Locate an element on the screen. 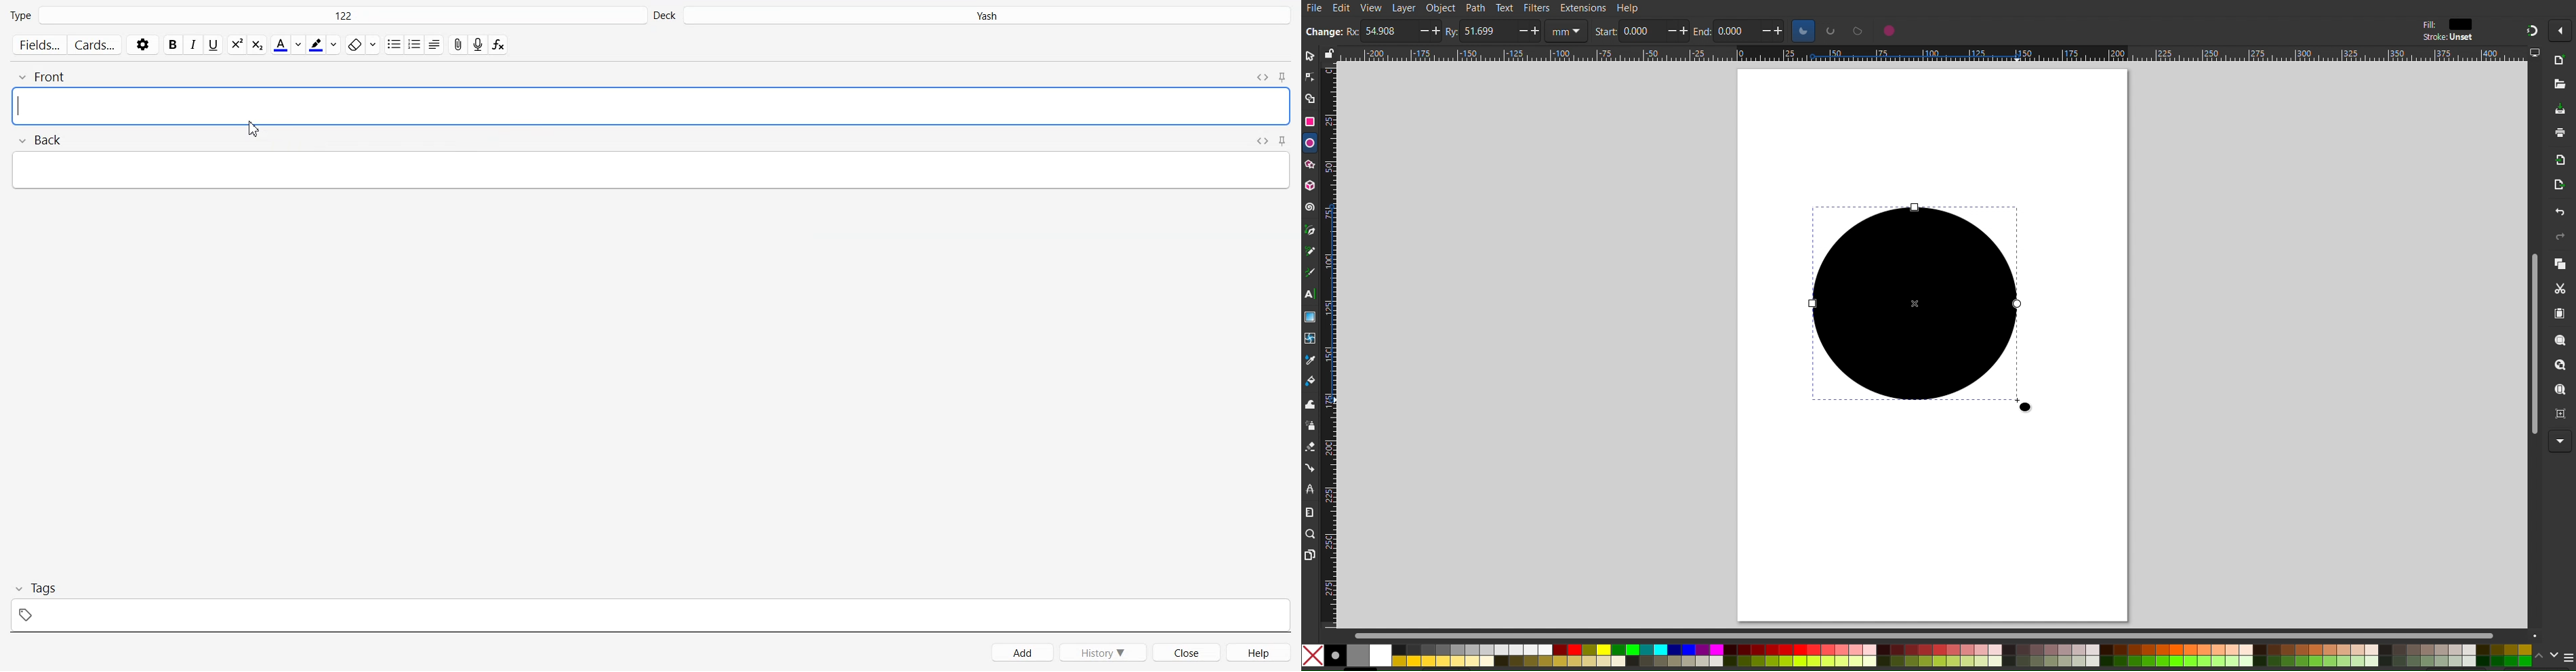 The height and width of the screenshot is (672, 2576). increase/decrease is located at coordinates (1679, 31).